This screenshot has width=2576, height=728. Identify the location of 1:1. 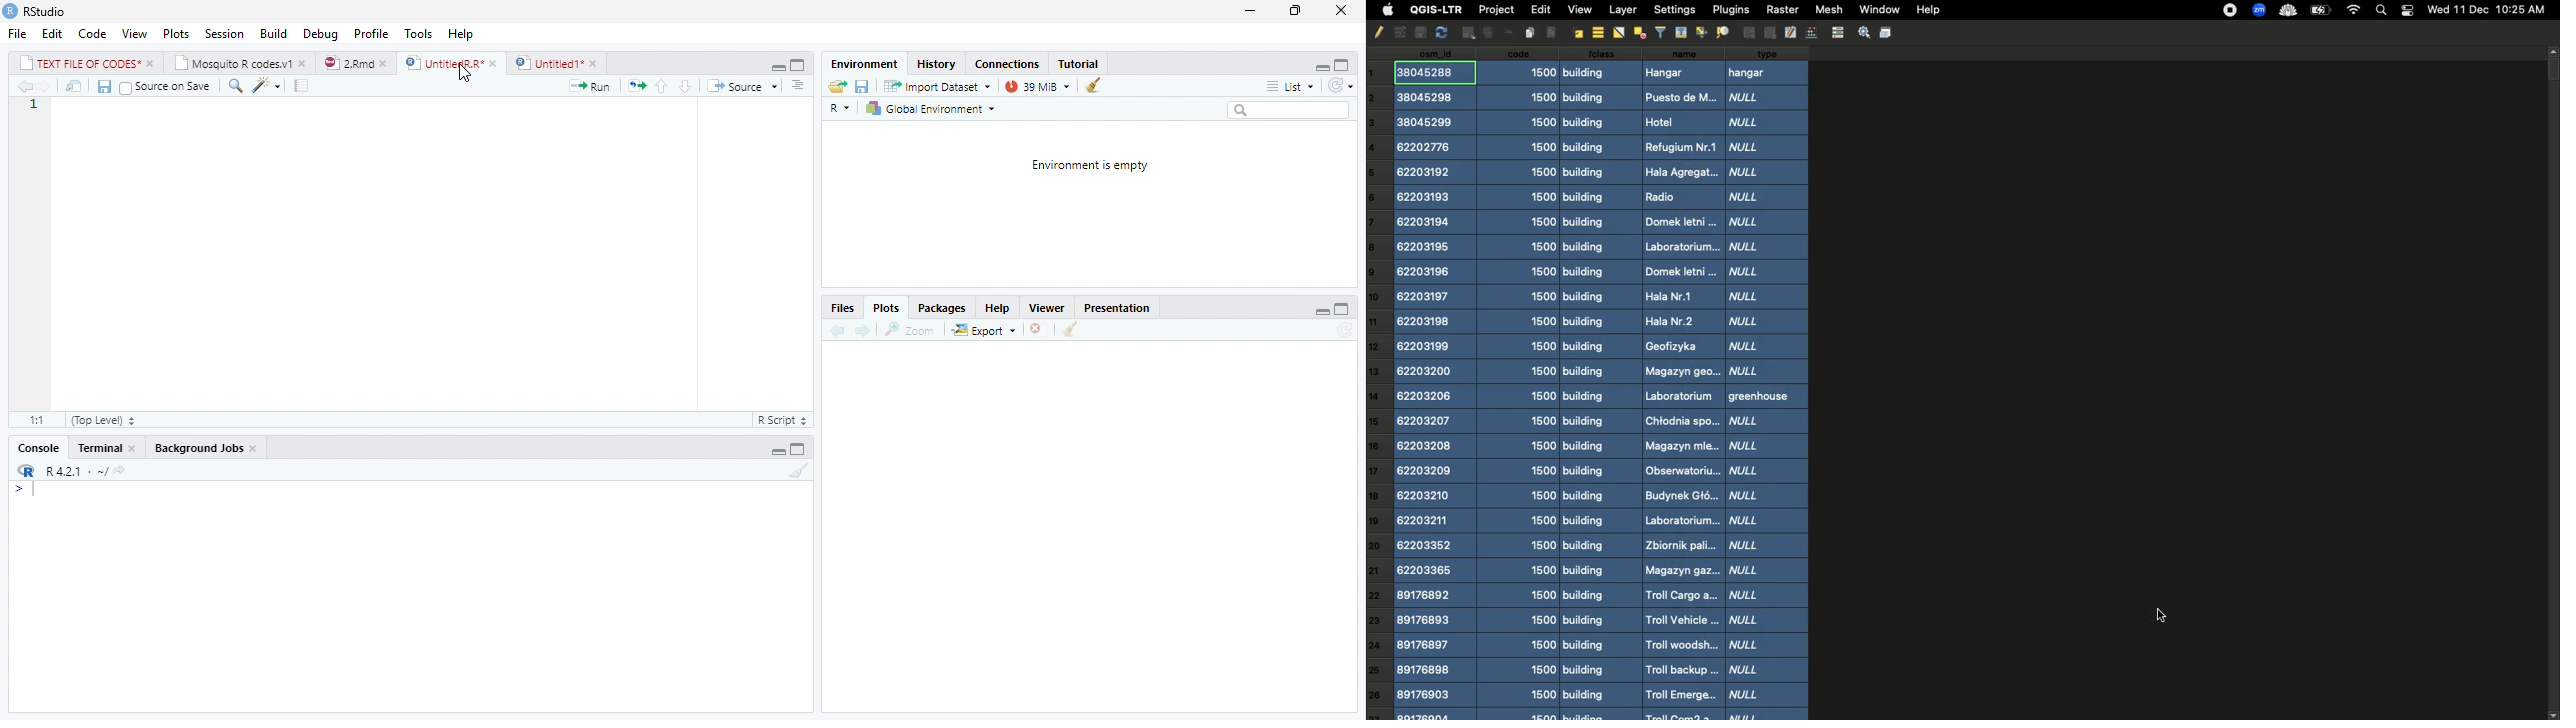
(38, 419).